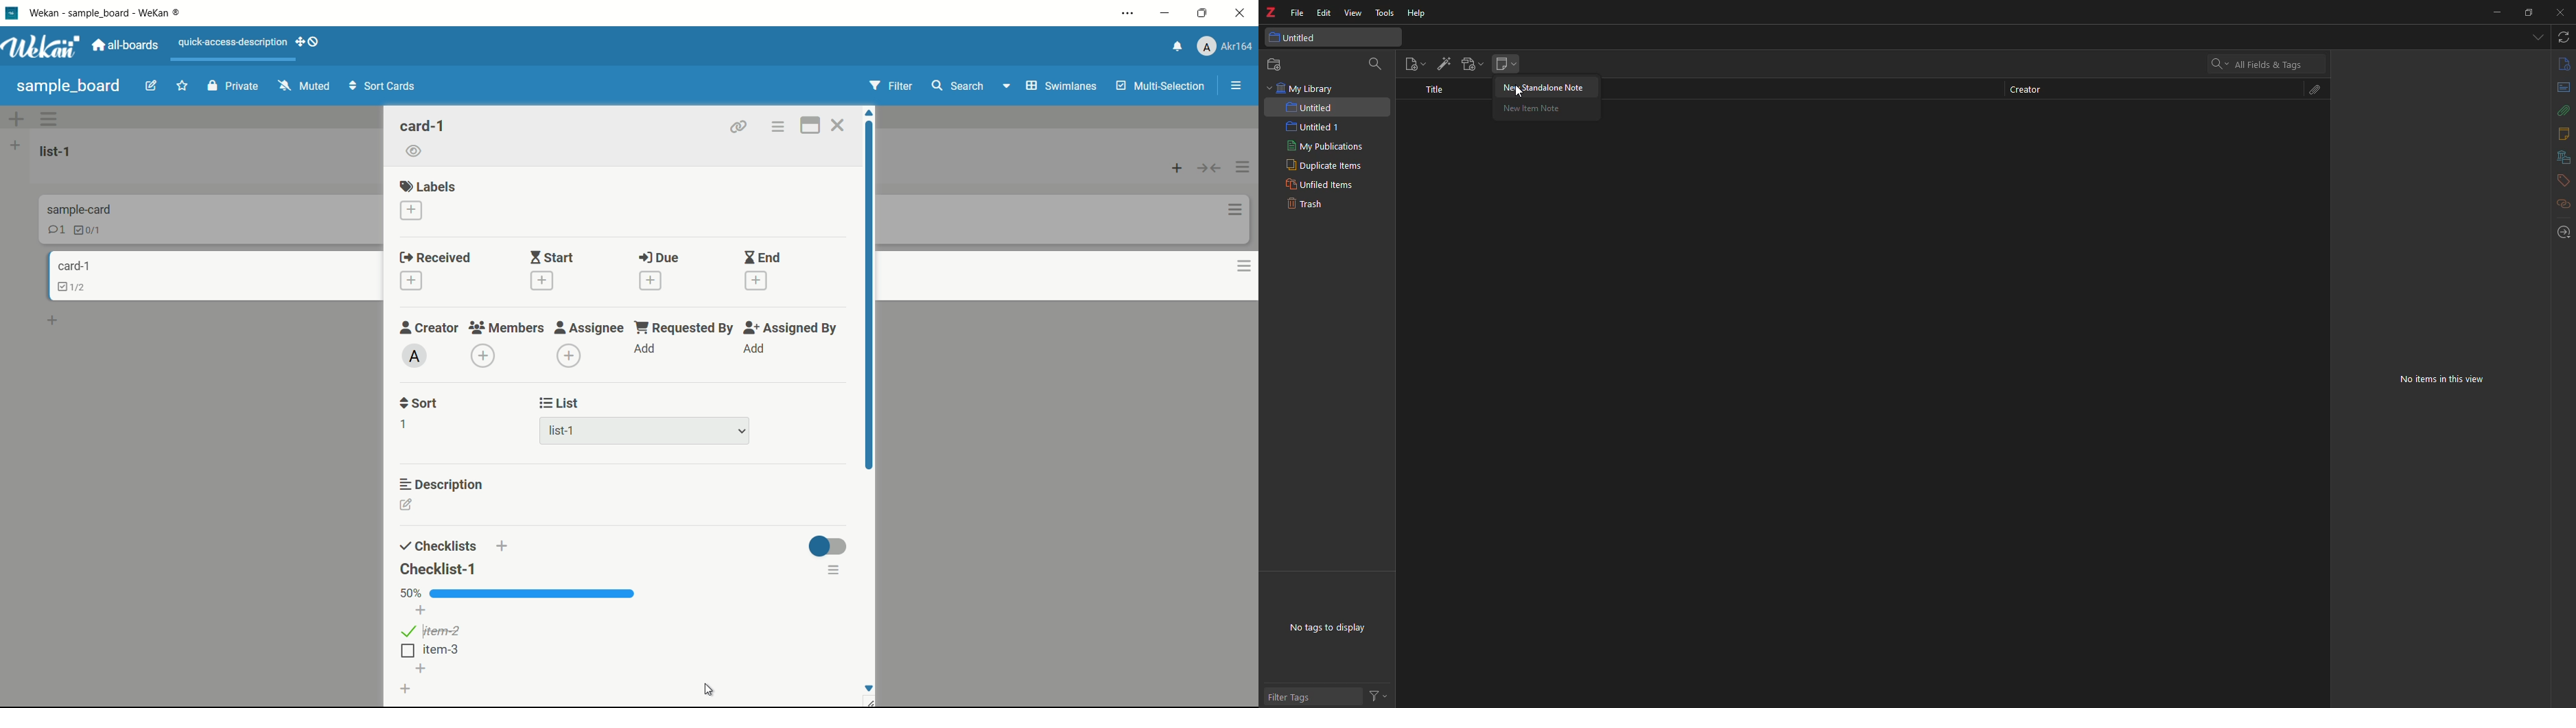 This screenshot has width=2576, height=728. I want to click on search, so click(1377, 65).